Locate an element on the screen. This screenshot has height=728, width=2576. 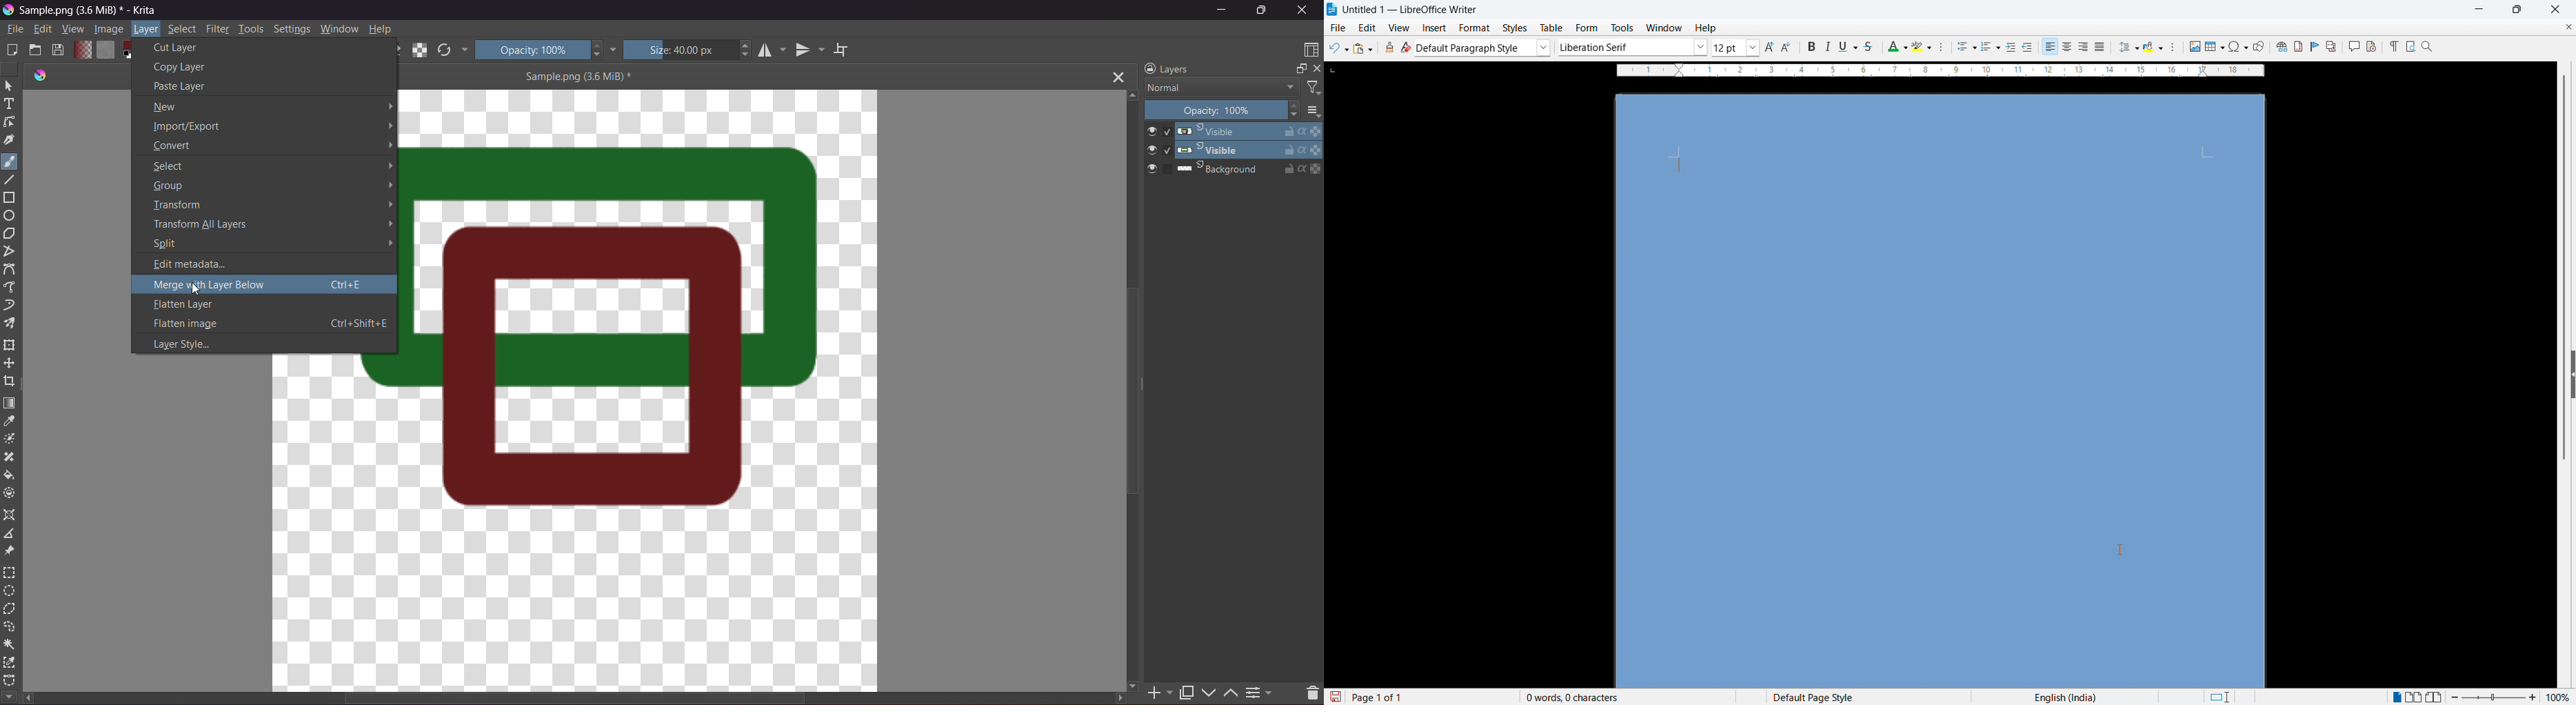
Sample.png (3.6MiB) is located at coordinates (577, 76).